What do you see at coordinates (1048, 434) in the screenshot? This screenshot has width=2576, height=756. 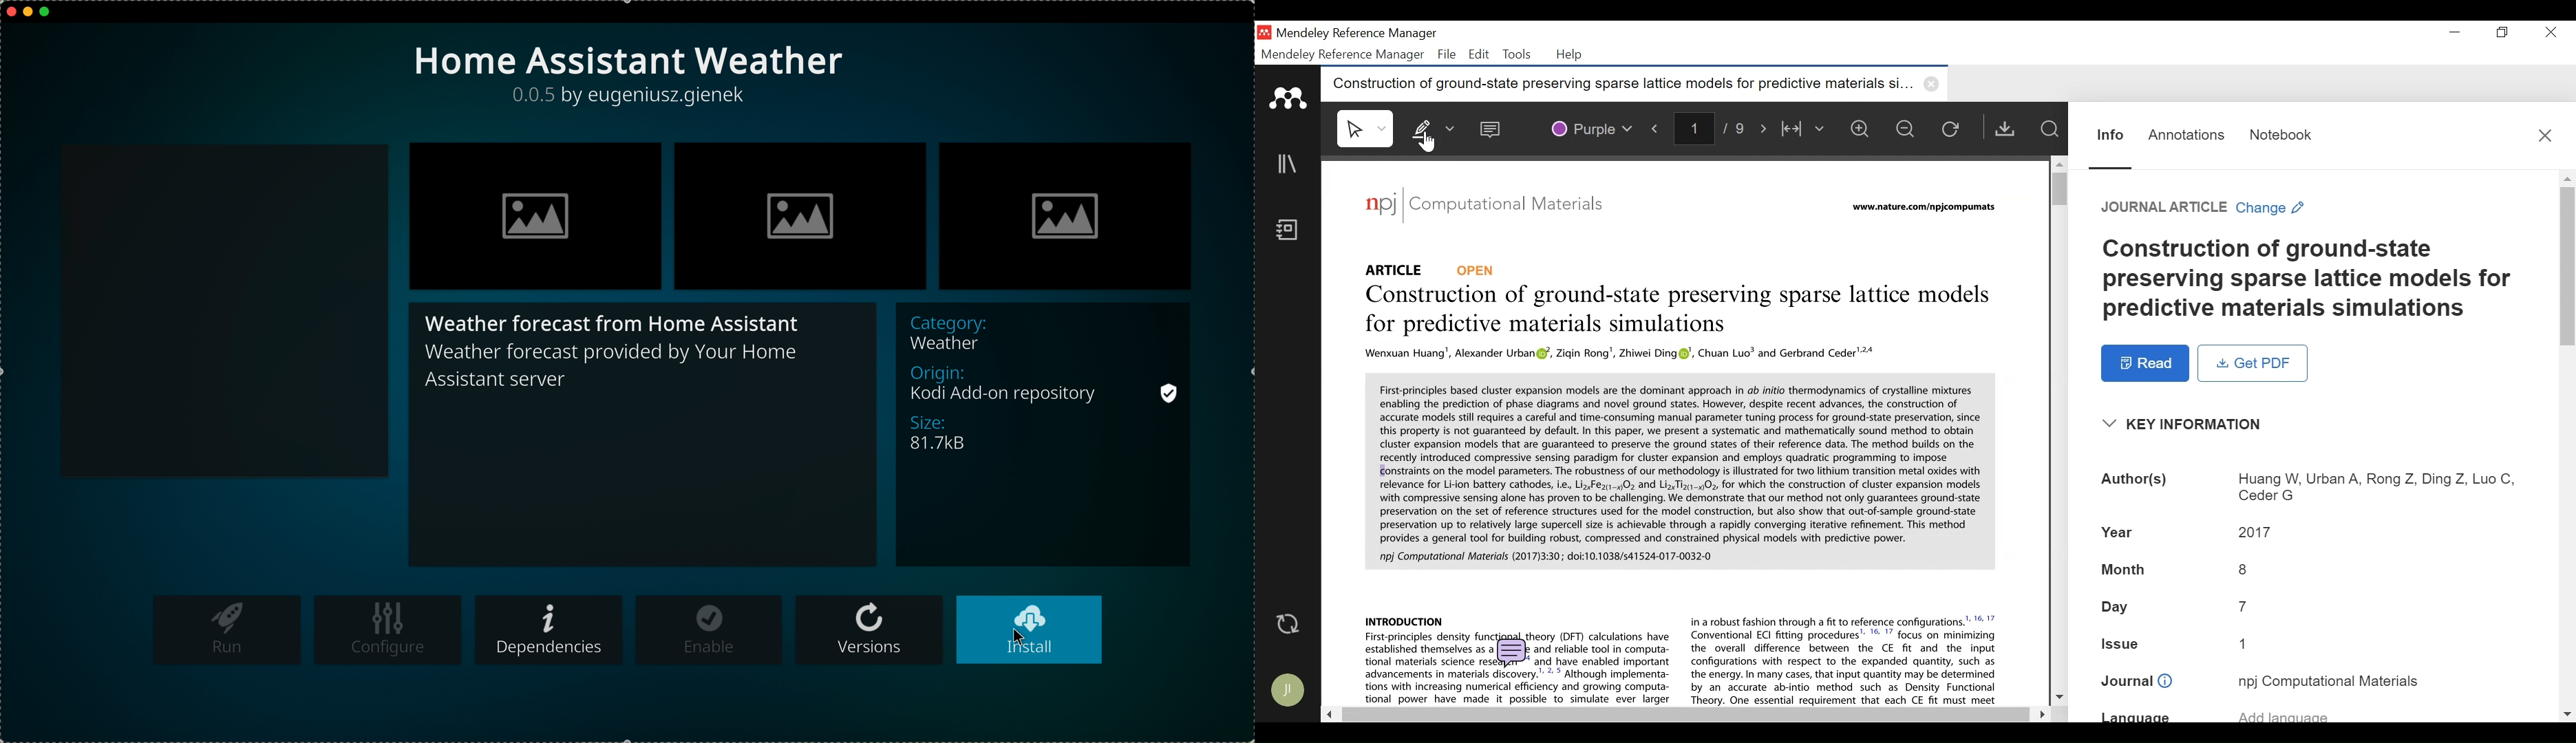 I see `description` at bounding box center [1048, 434].